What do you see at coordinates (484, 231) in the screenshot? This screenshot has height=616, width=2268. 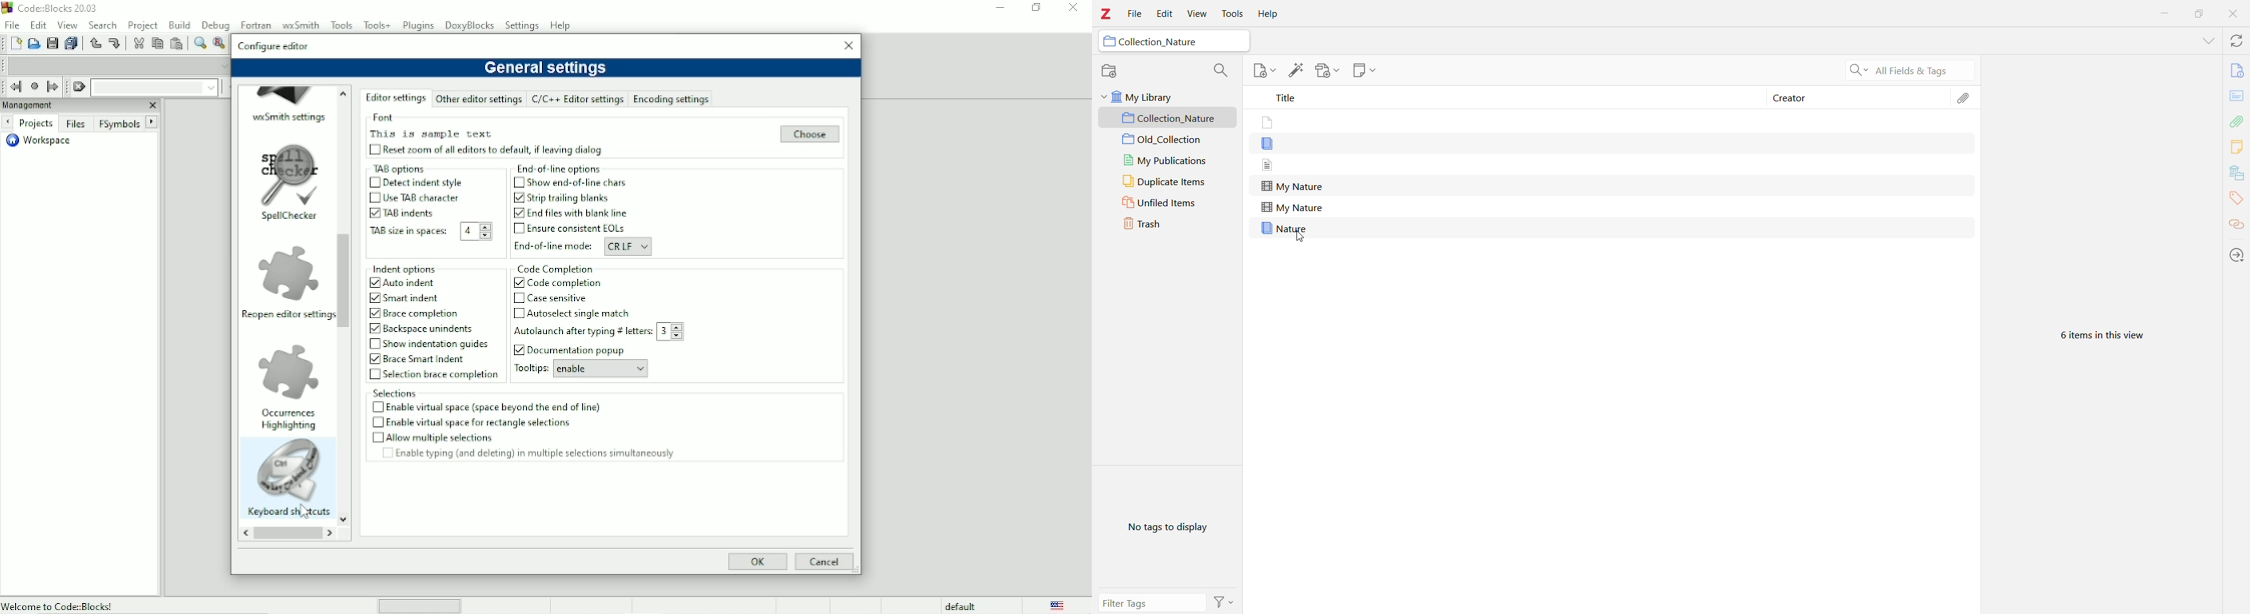 I see `Drop down` at bounding box center [484, 231].